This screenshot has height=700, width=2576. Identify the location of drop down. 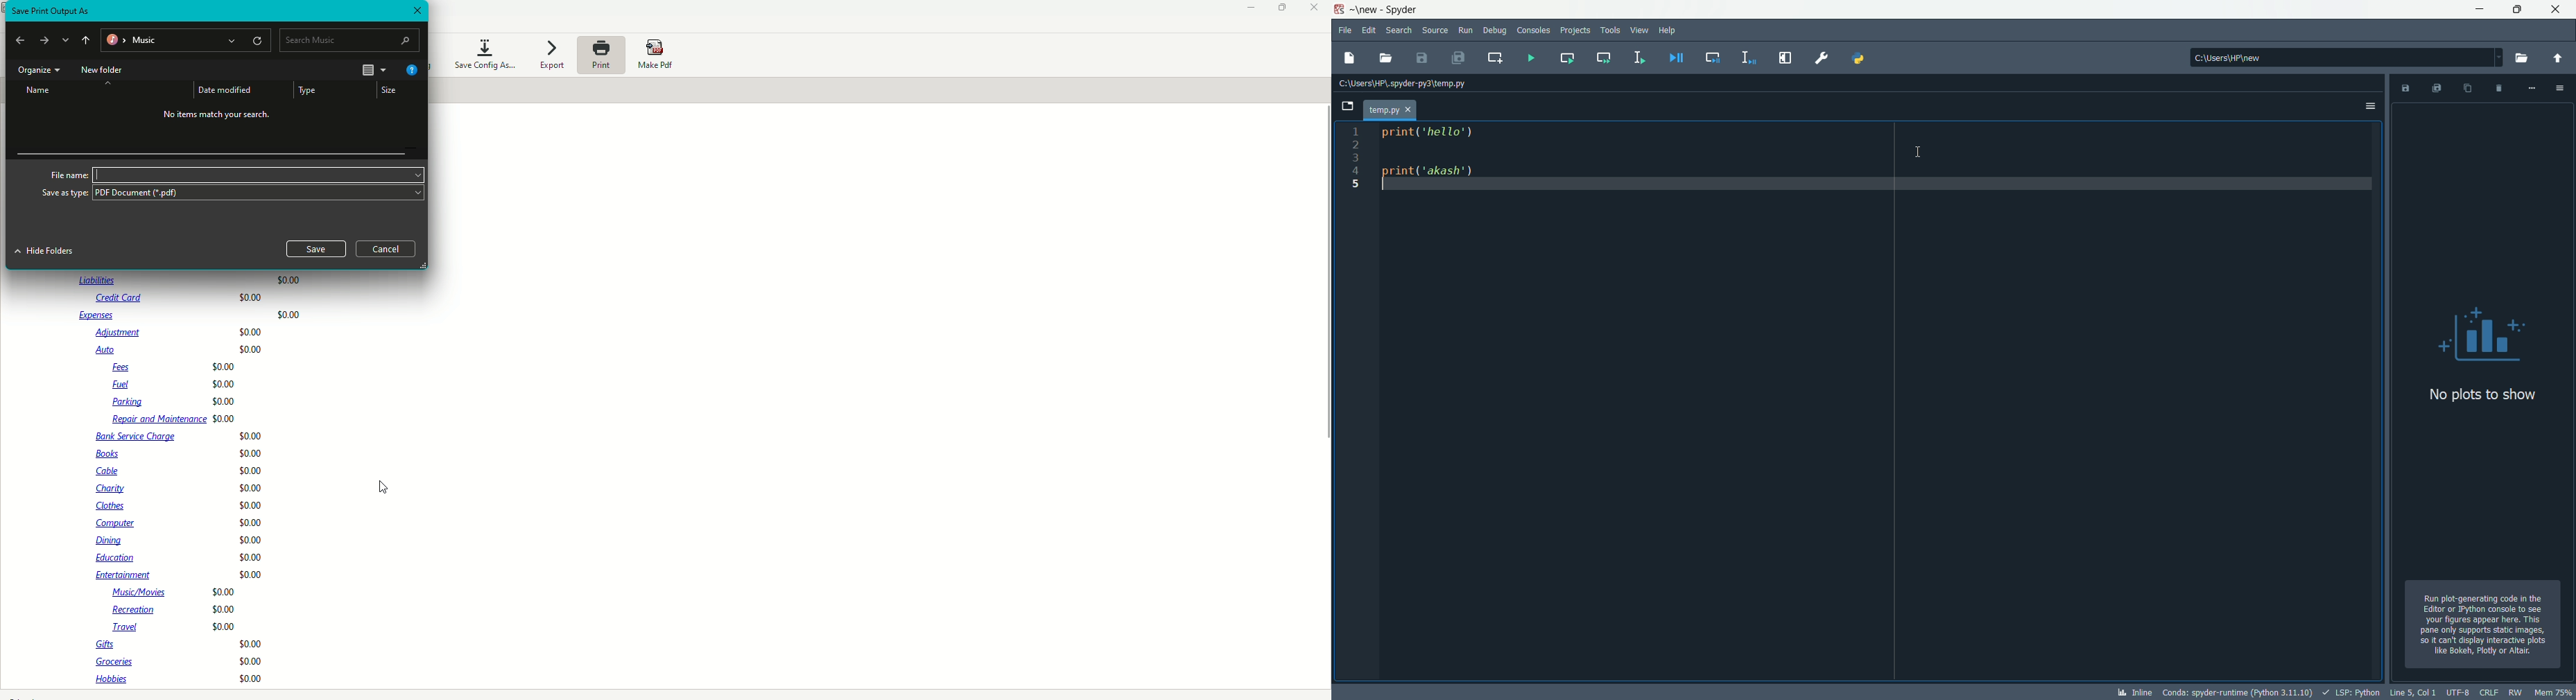
(2499, 57).